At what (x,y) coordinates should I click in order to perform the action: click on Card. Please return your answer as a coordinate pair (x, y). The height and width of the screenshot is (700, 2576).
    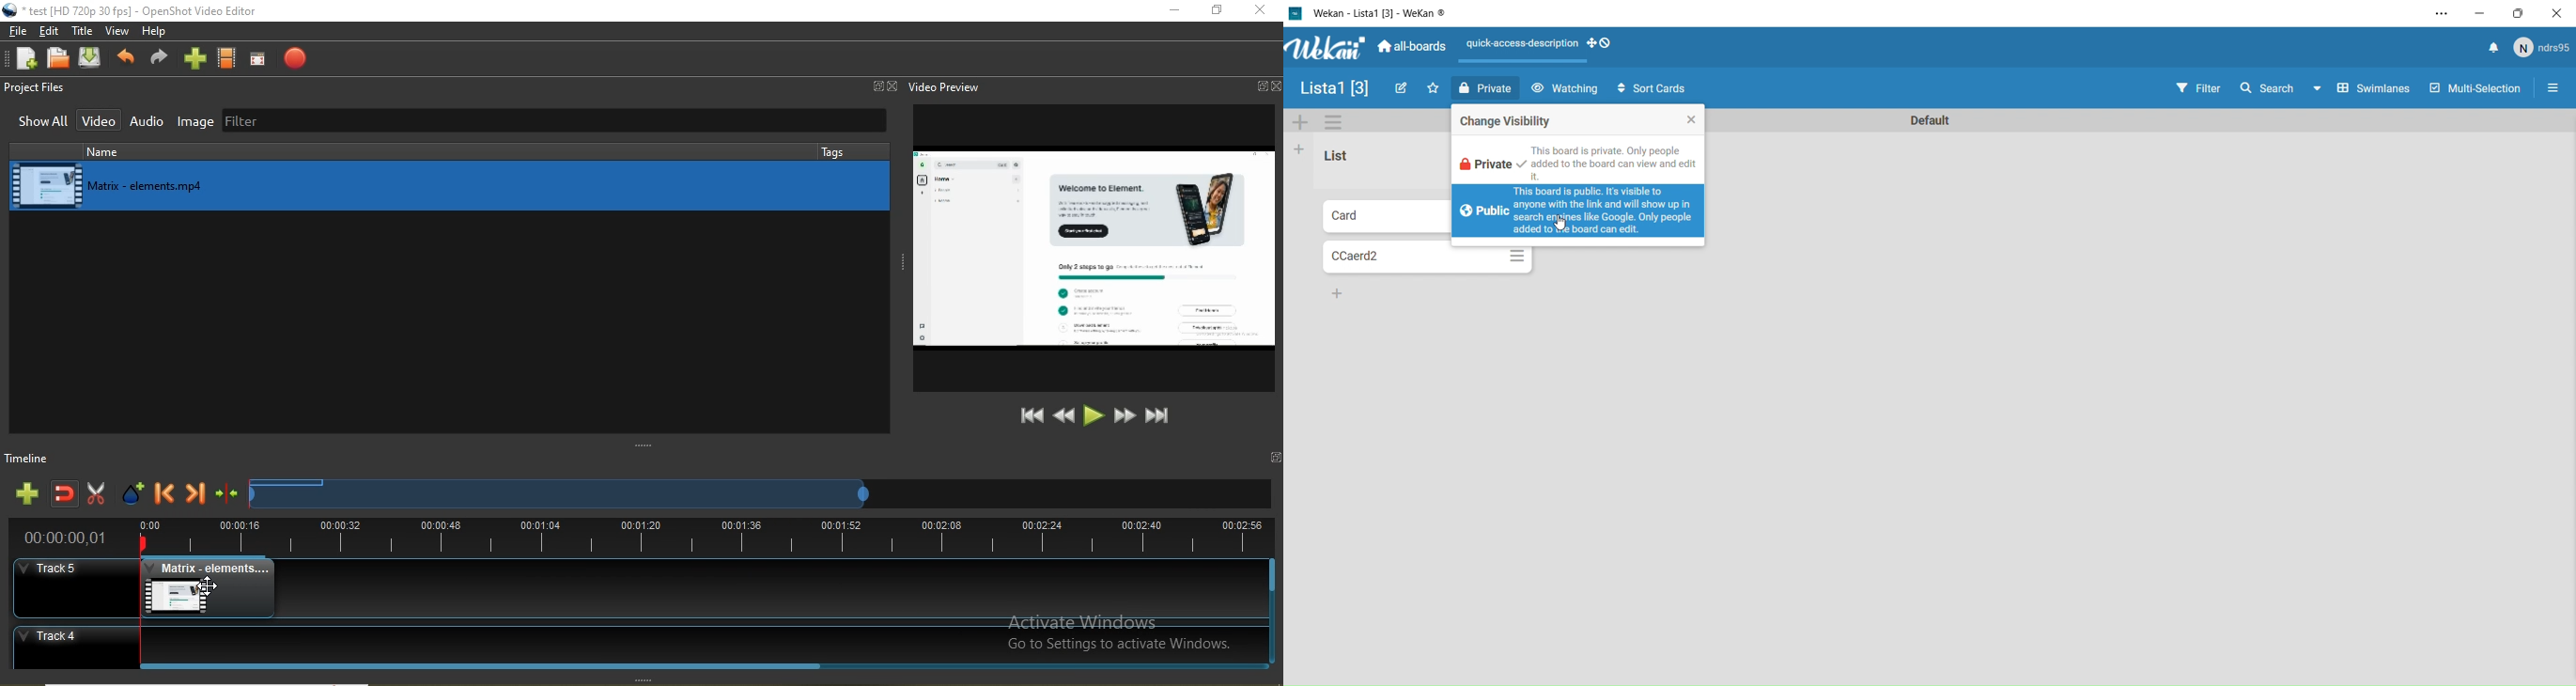
    Looking at the image, I should click on (1386, 259).